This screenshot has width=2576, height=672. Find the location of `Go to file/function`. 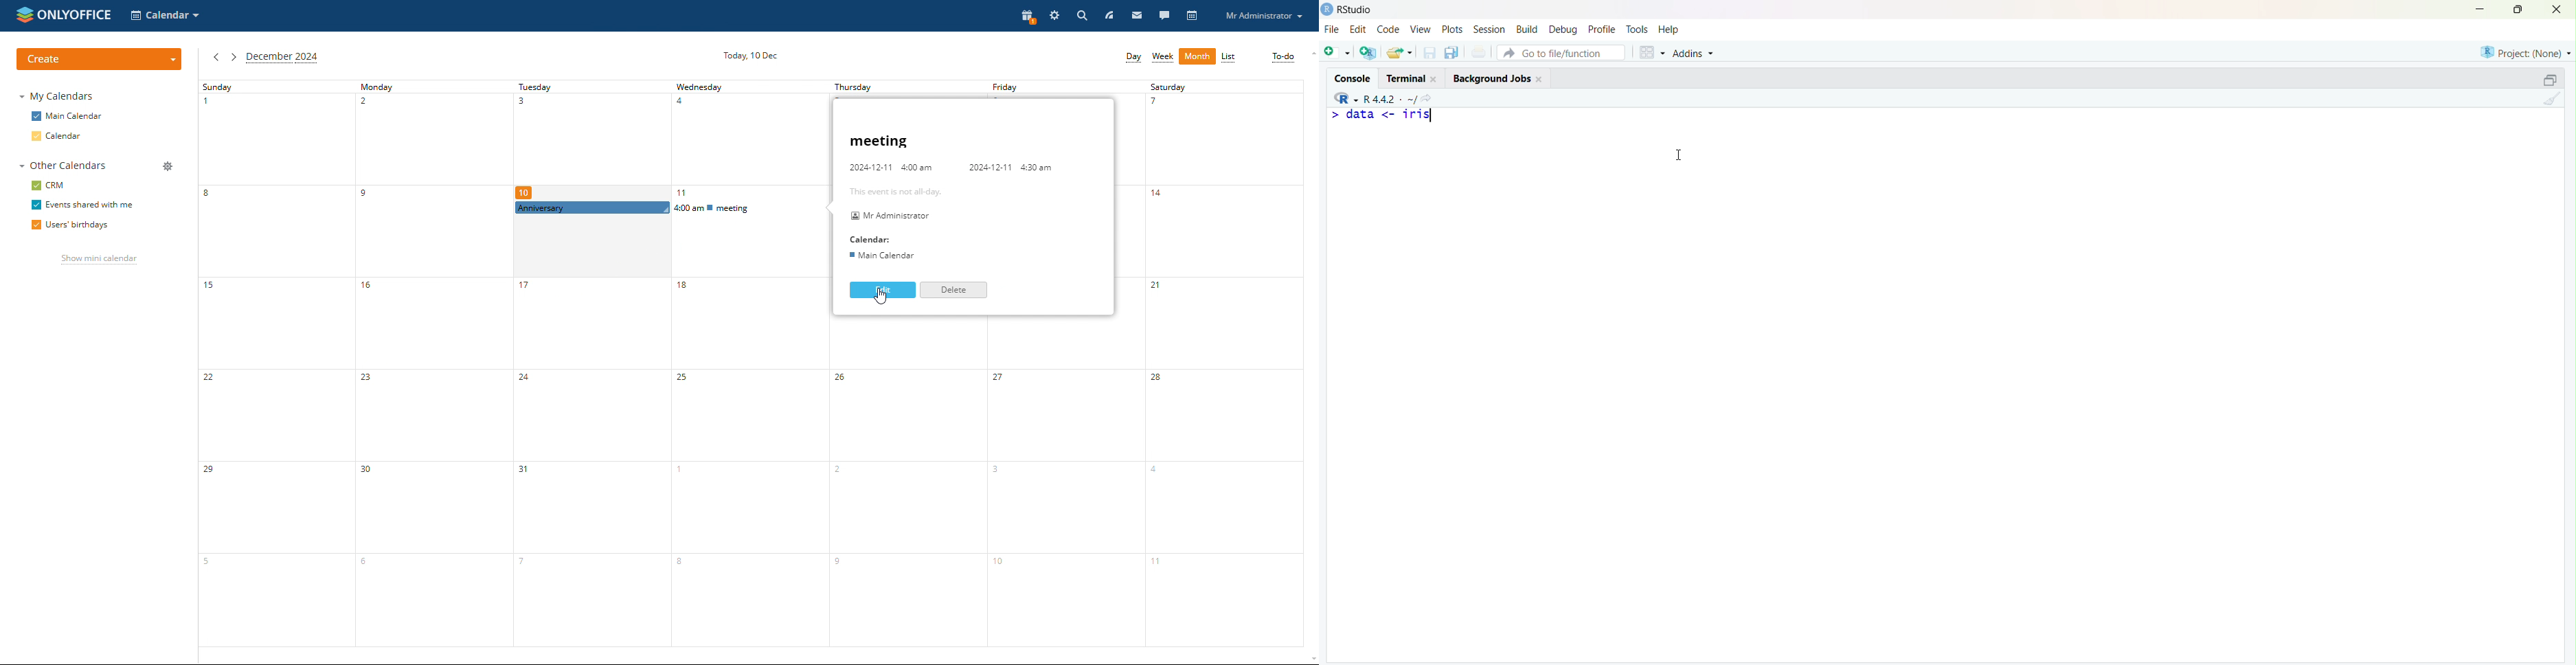

Go to file/function is located at coordinates (1560, 50).